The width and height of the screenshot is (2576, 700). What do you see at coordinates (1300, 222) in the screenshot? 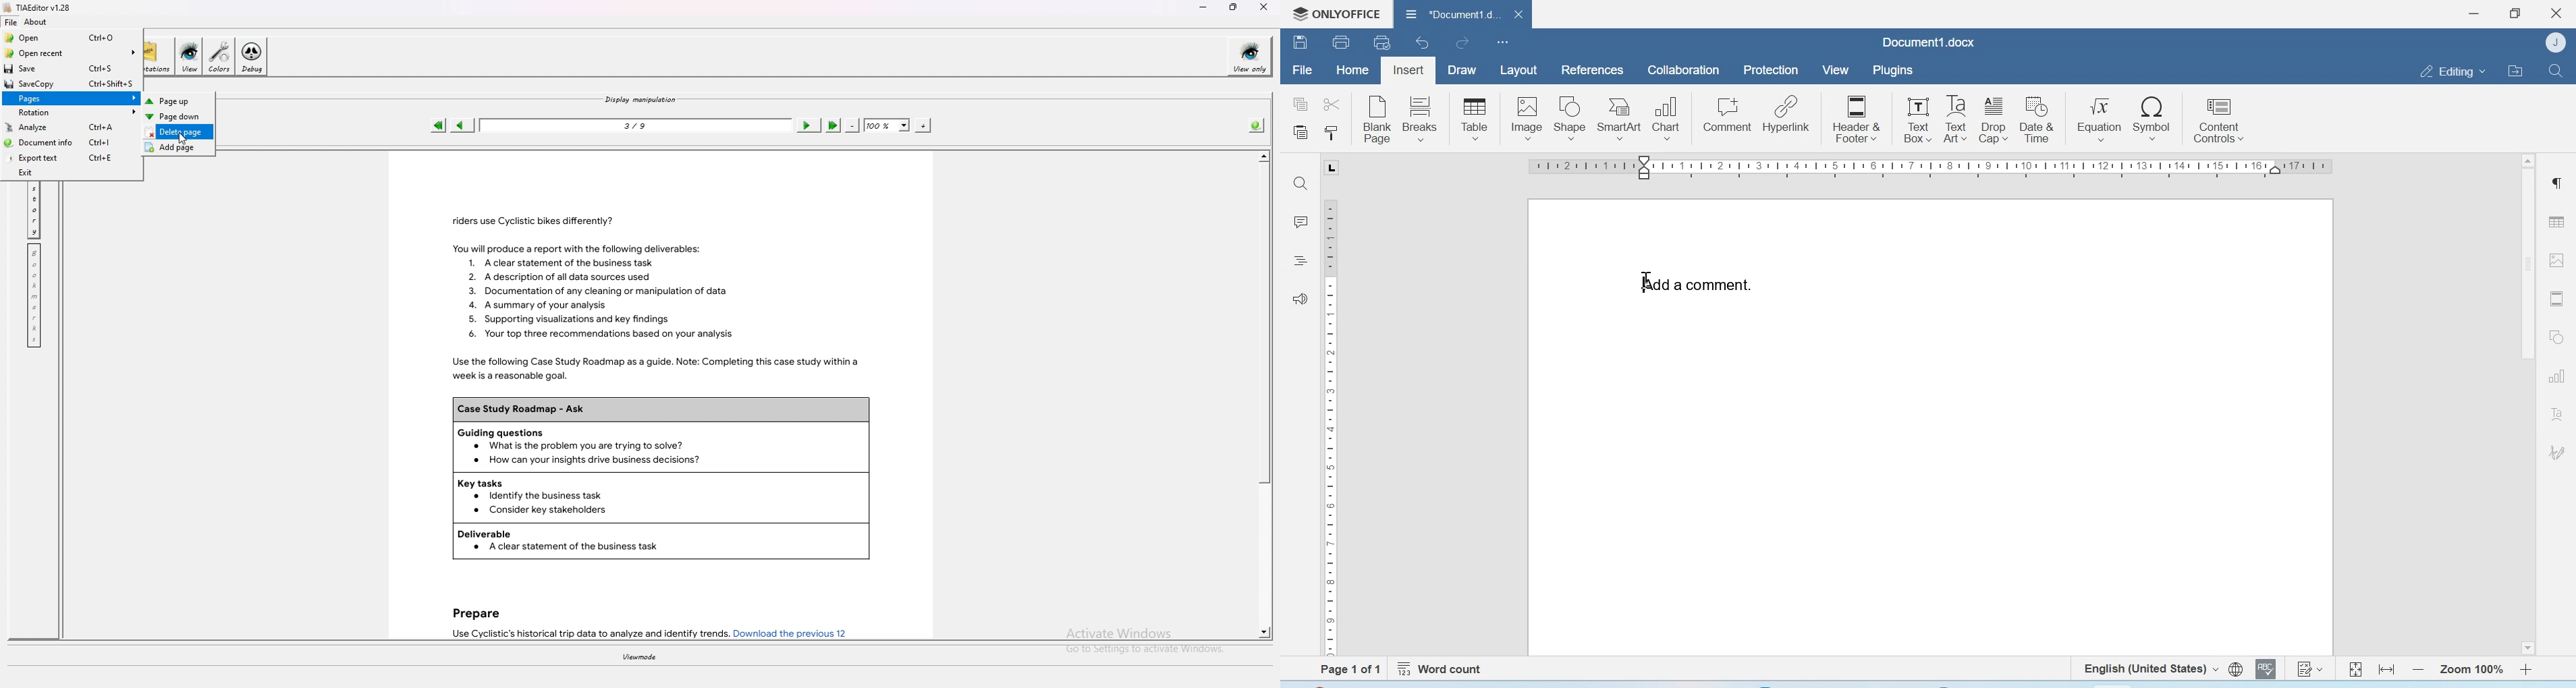
I see `Comments` at bounding box center [1300, 222].